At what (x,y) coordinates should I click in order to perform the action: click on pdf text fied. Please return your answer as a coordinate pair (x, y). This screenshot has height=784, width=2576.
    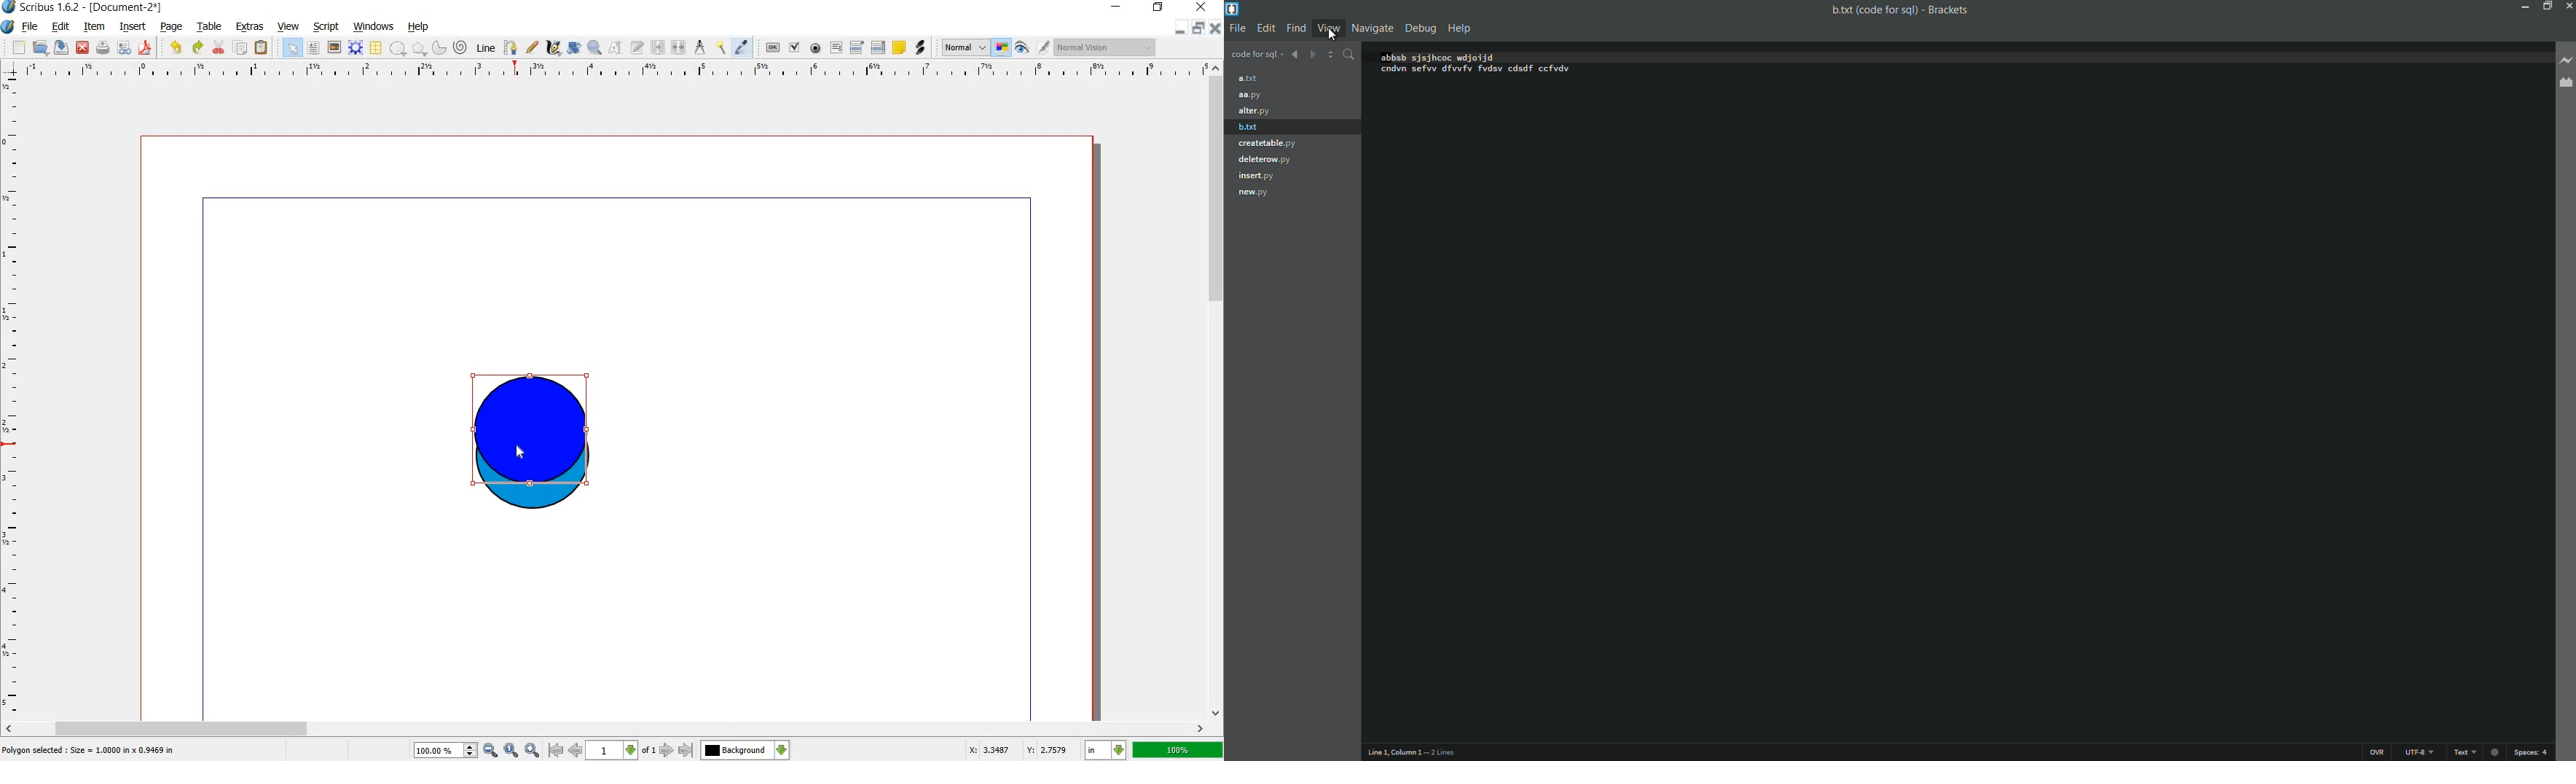
    Looking at the image, I should click on (836, 47).